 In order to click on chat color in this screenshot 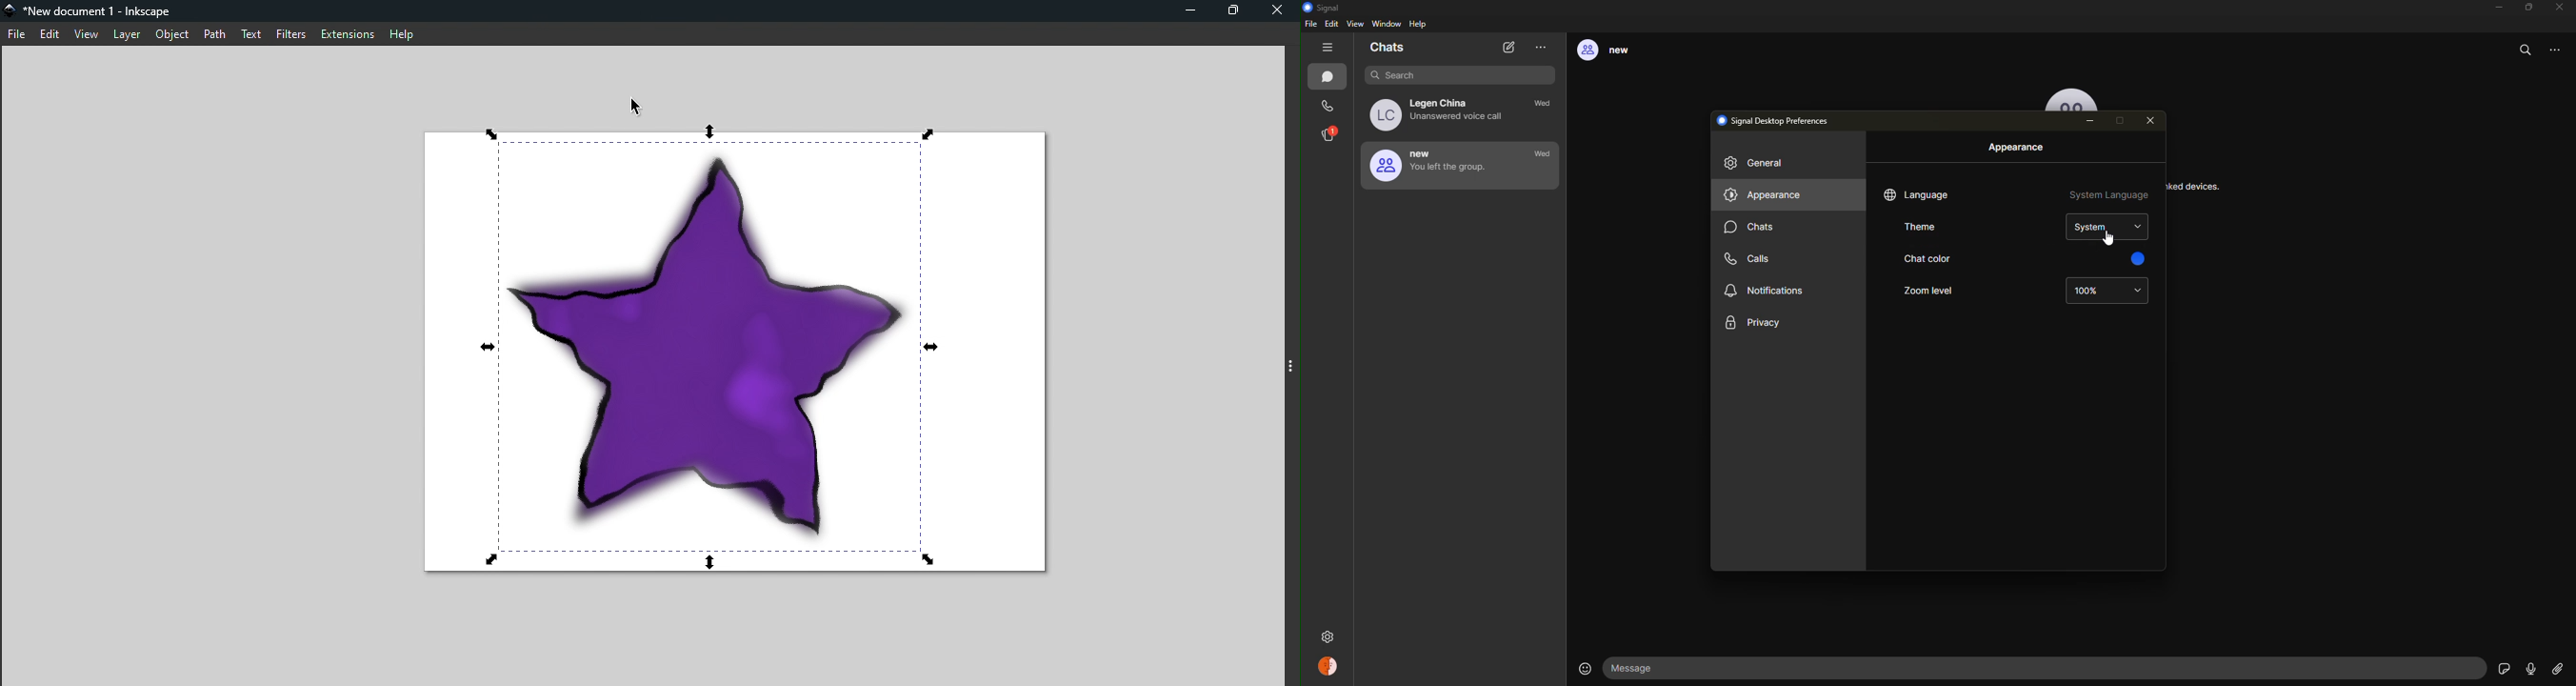, I will do `click(1925, 260)`.